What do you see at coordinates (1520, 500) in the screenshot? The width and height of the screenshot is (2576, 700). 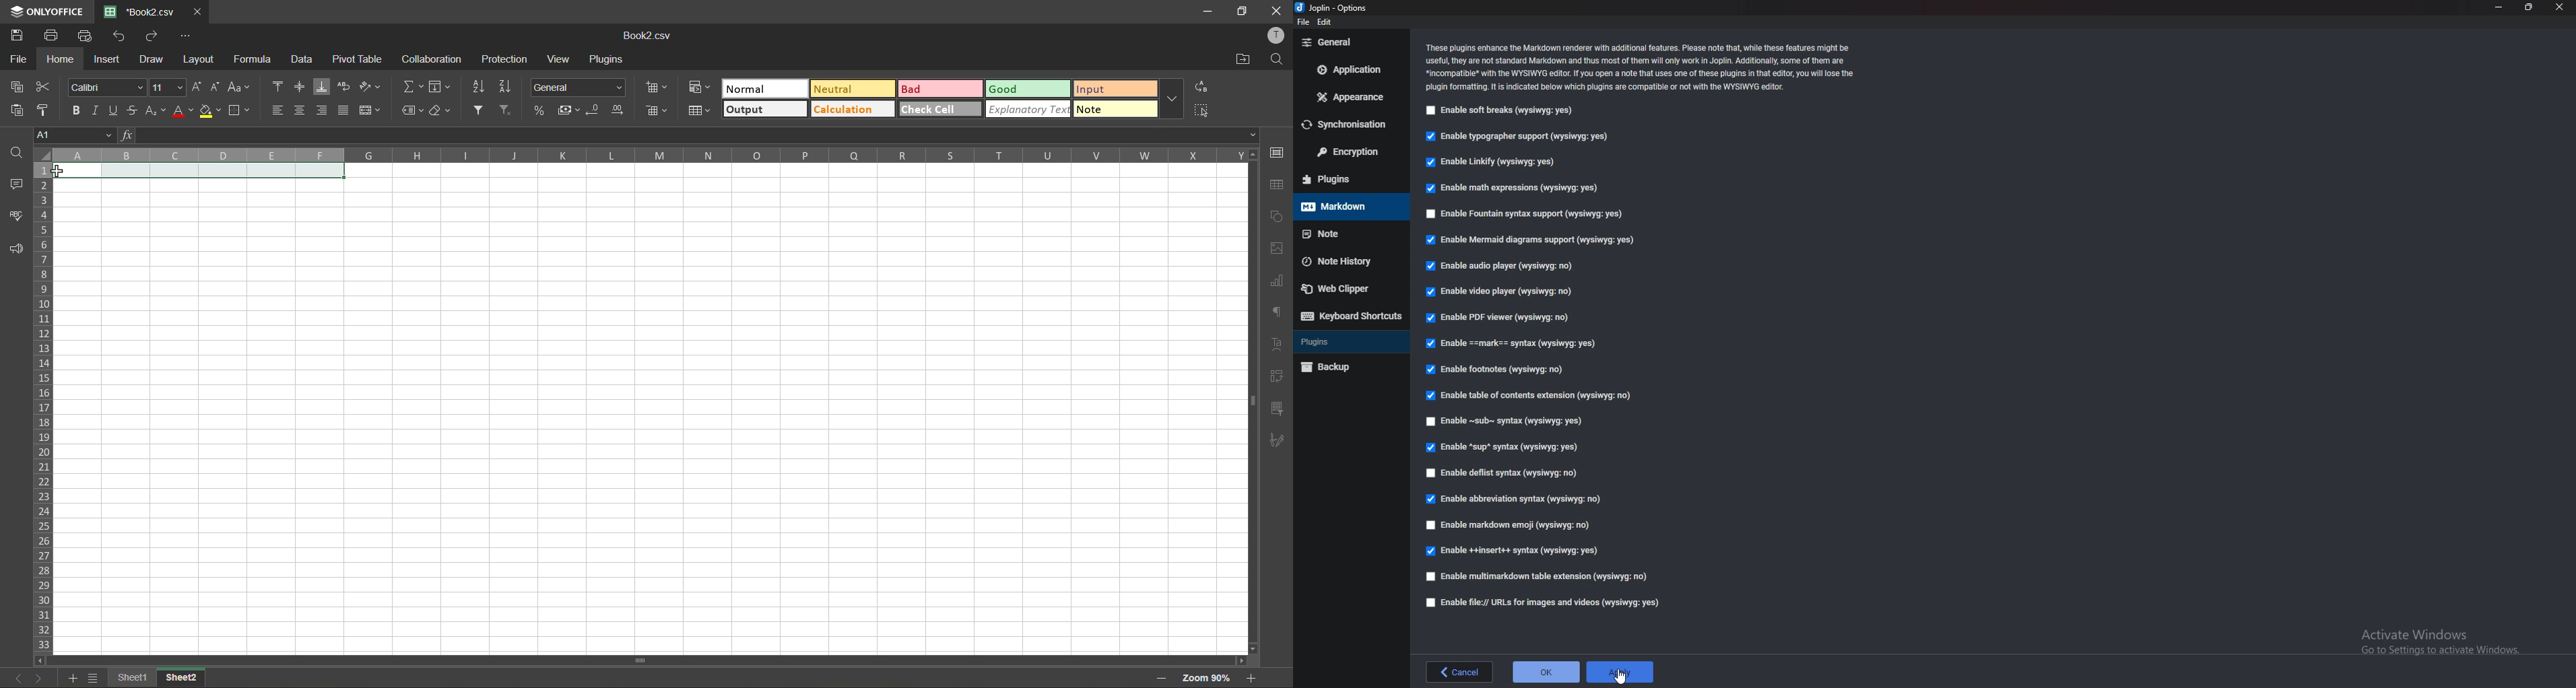 I see `Enable abbreviation syntax` at bounding box center [1520, 500].